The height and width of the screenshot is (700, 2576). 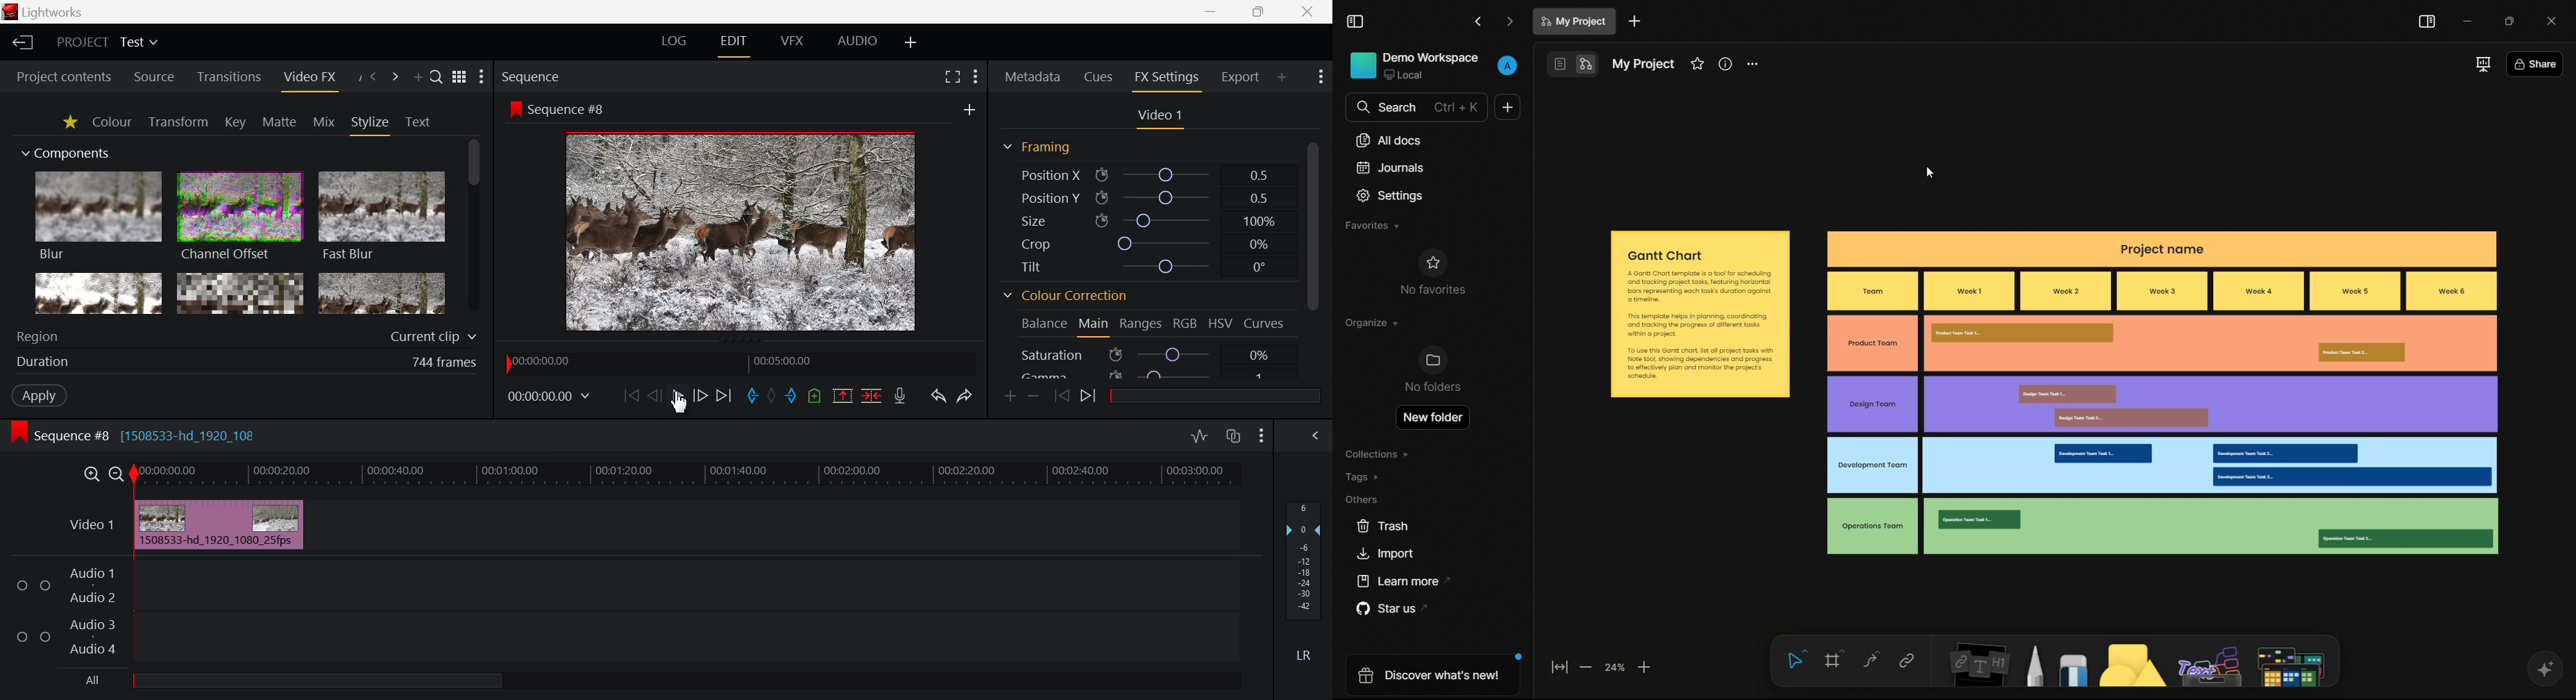 I want to click on Metadata, so click(x=1031, y=78).